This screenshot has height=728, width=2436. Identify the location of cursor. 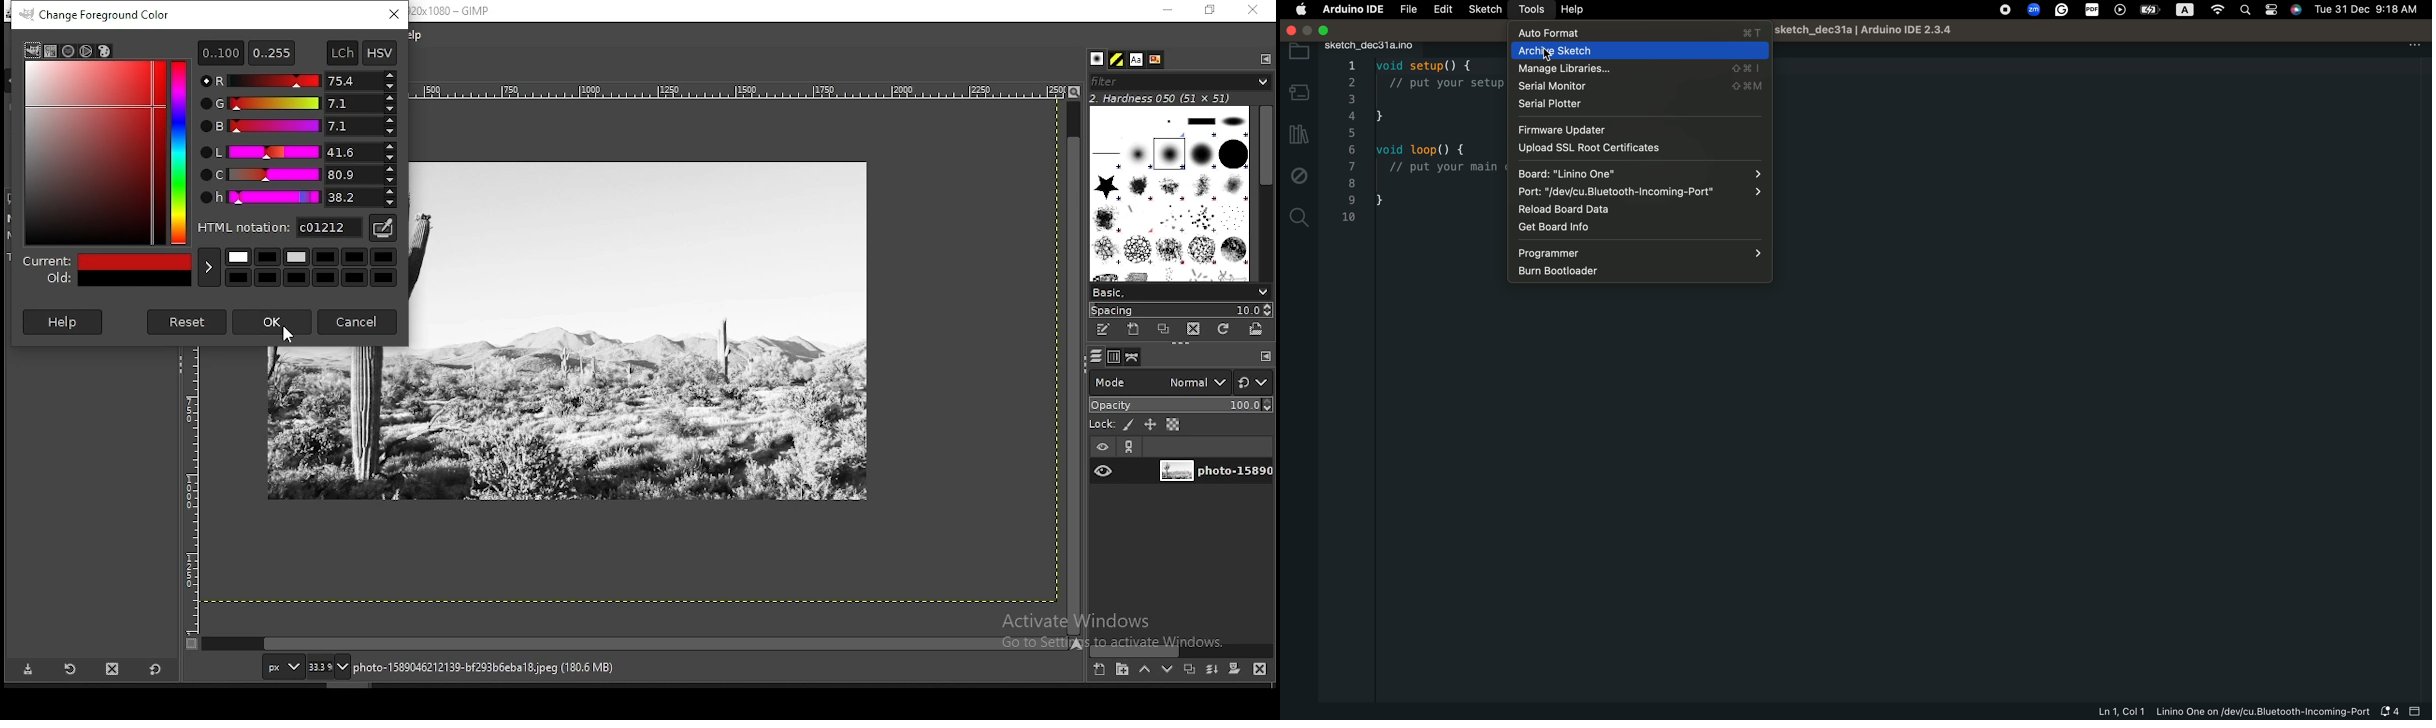
(289, 336).